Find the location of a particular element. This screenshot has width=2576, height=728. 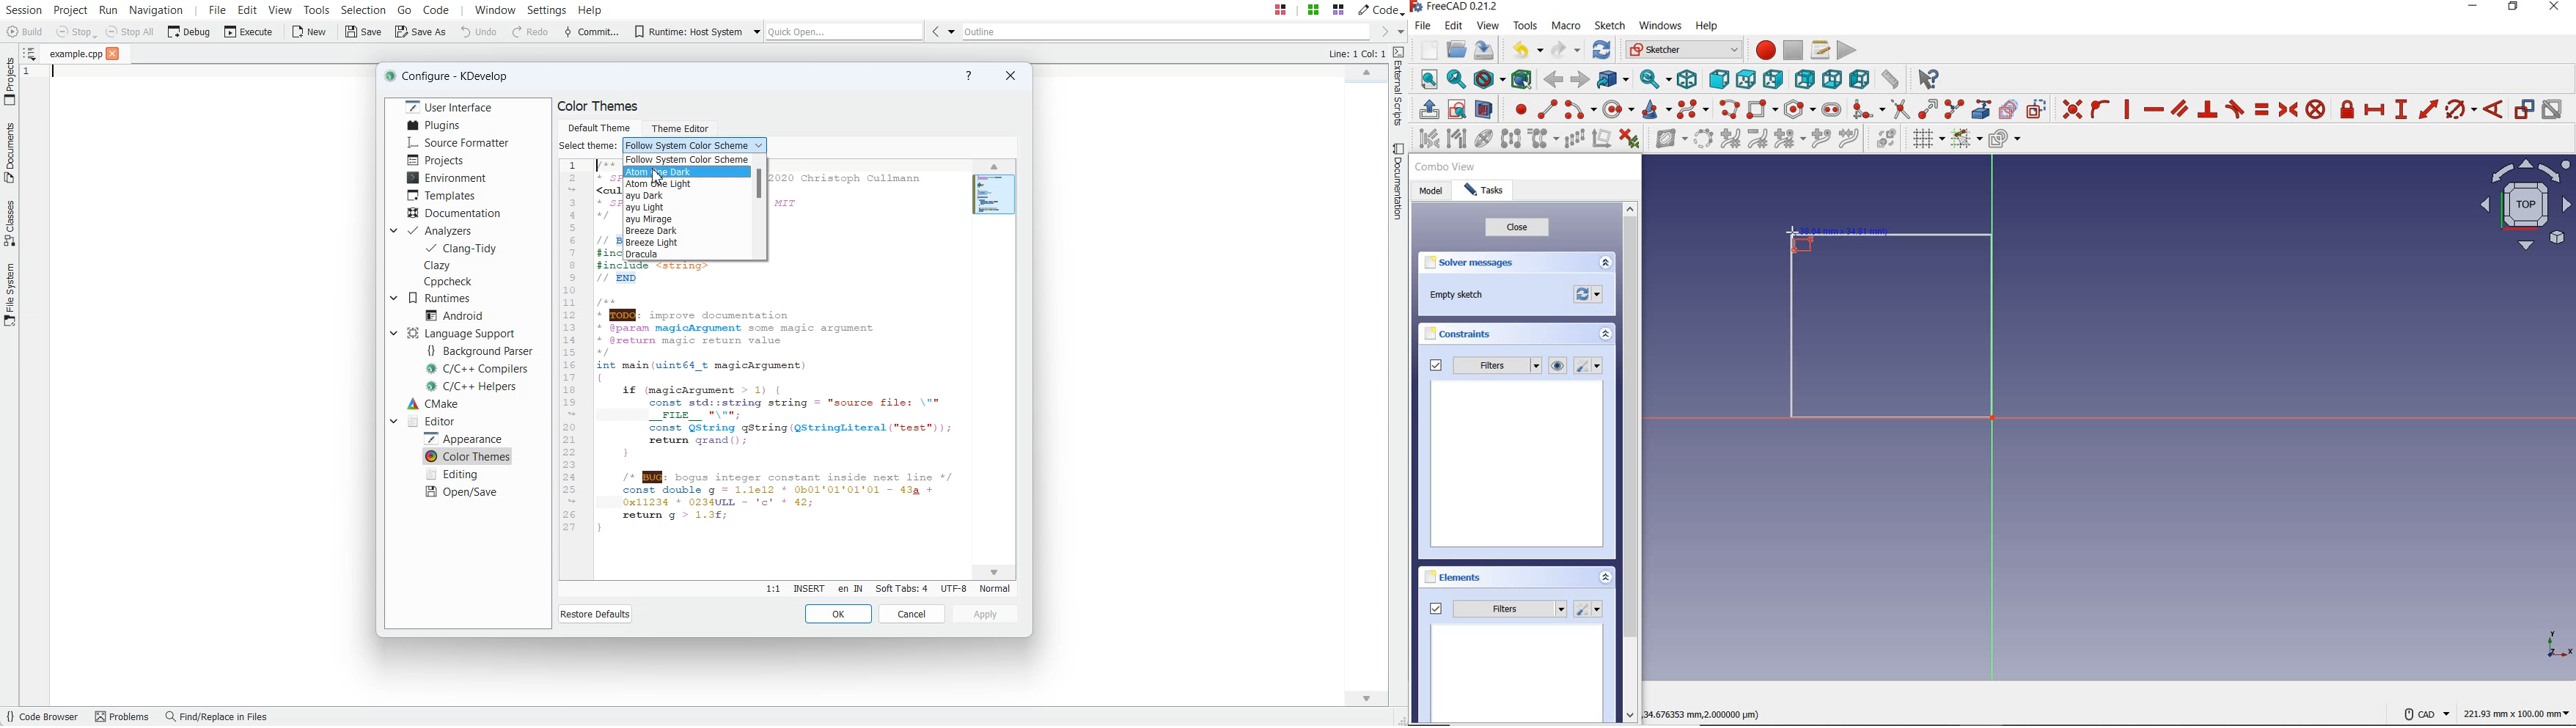

left is located at coordinates (1858, 80).